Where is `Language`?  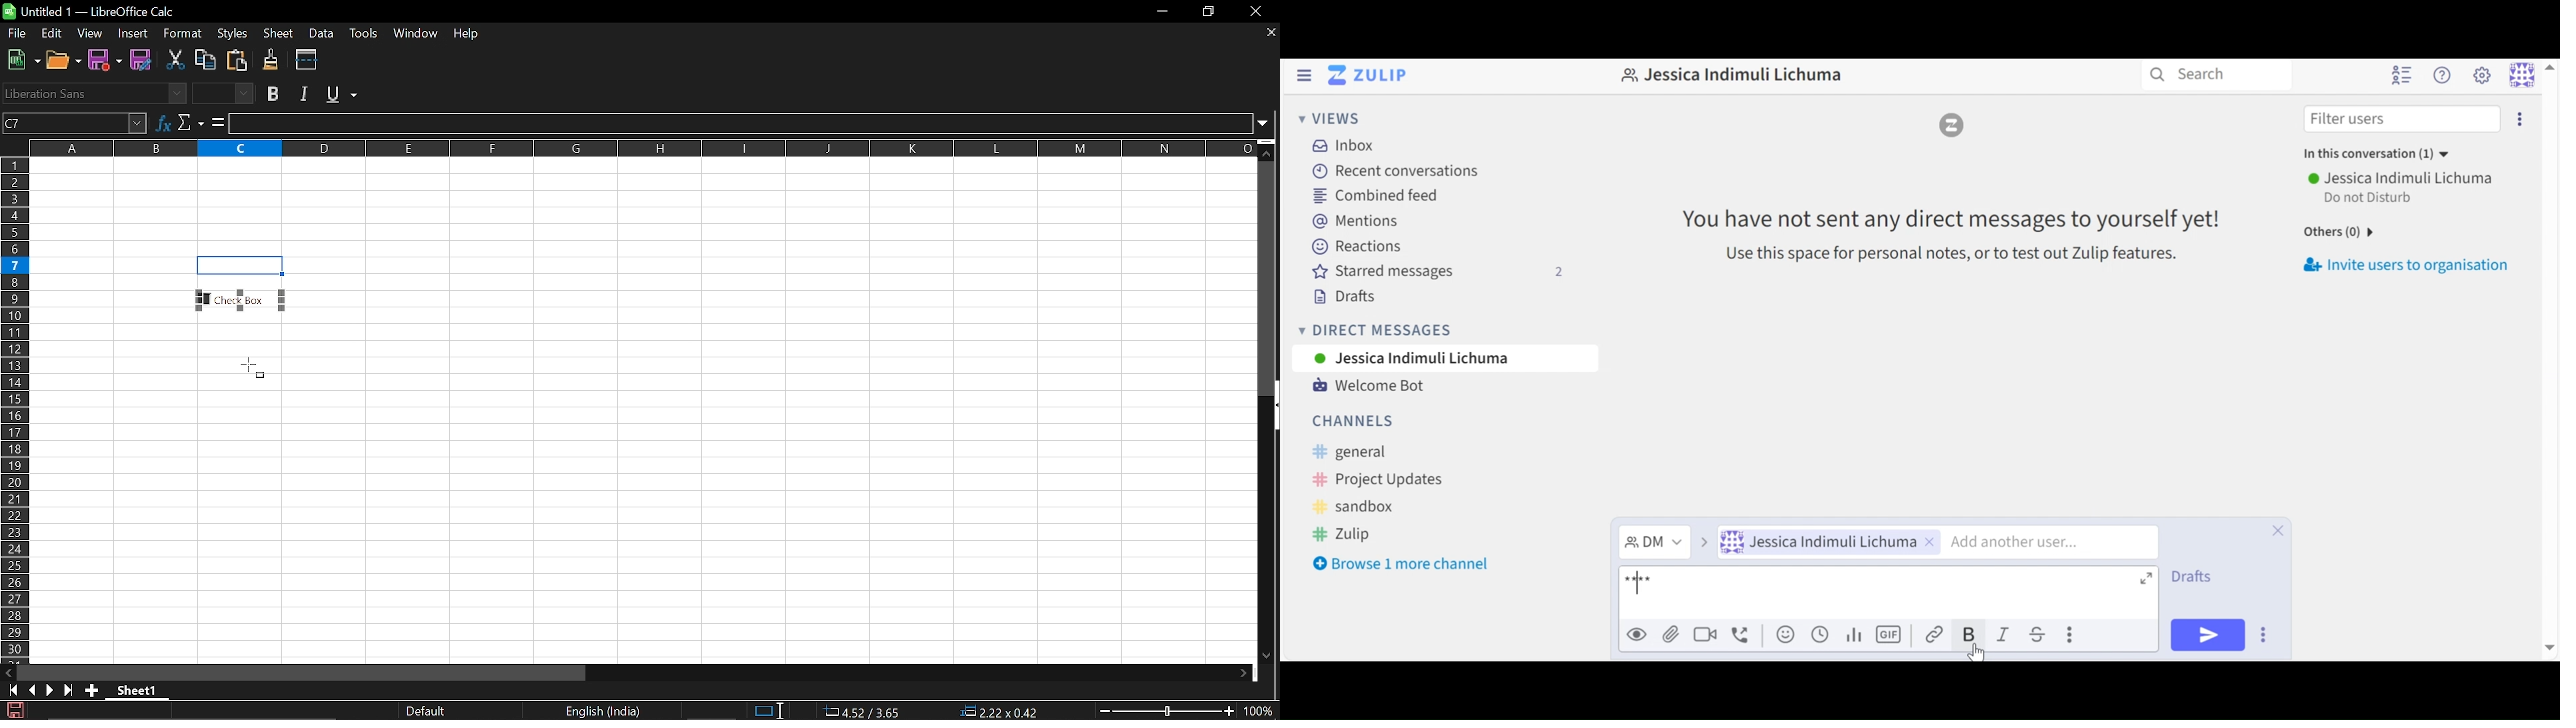 Language is located at coordinates (603, 712).